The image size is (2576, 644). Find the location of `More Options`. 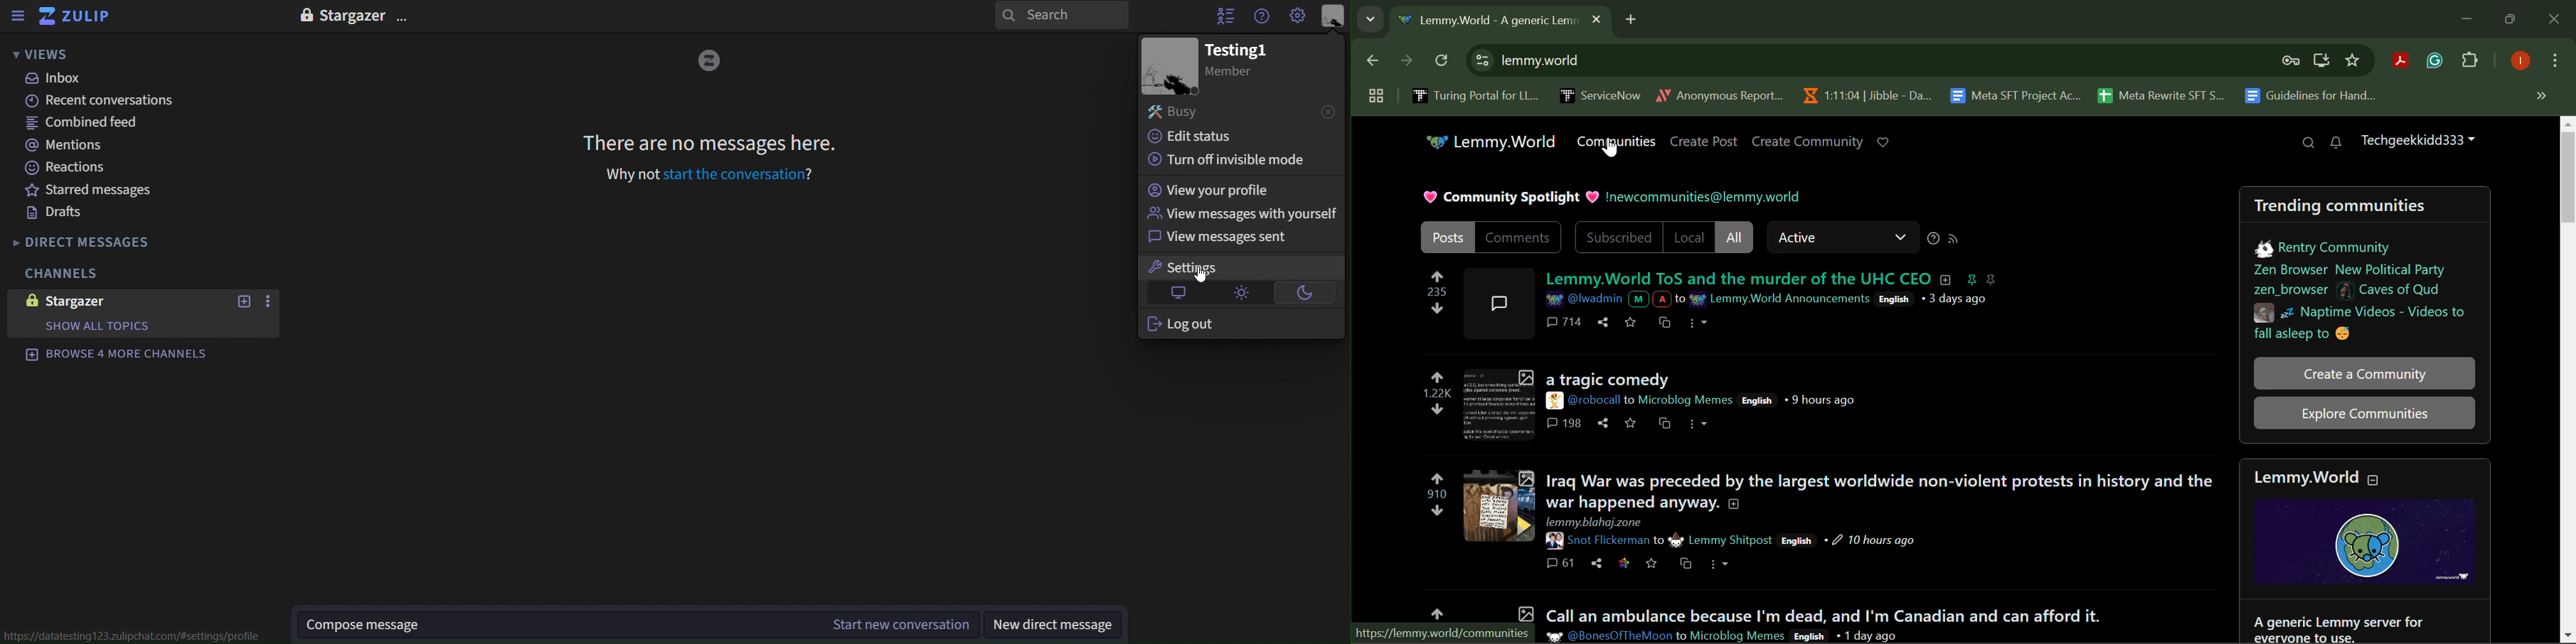

More Options is located at coordinates (2554, 63).